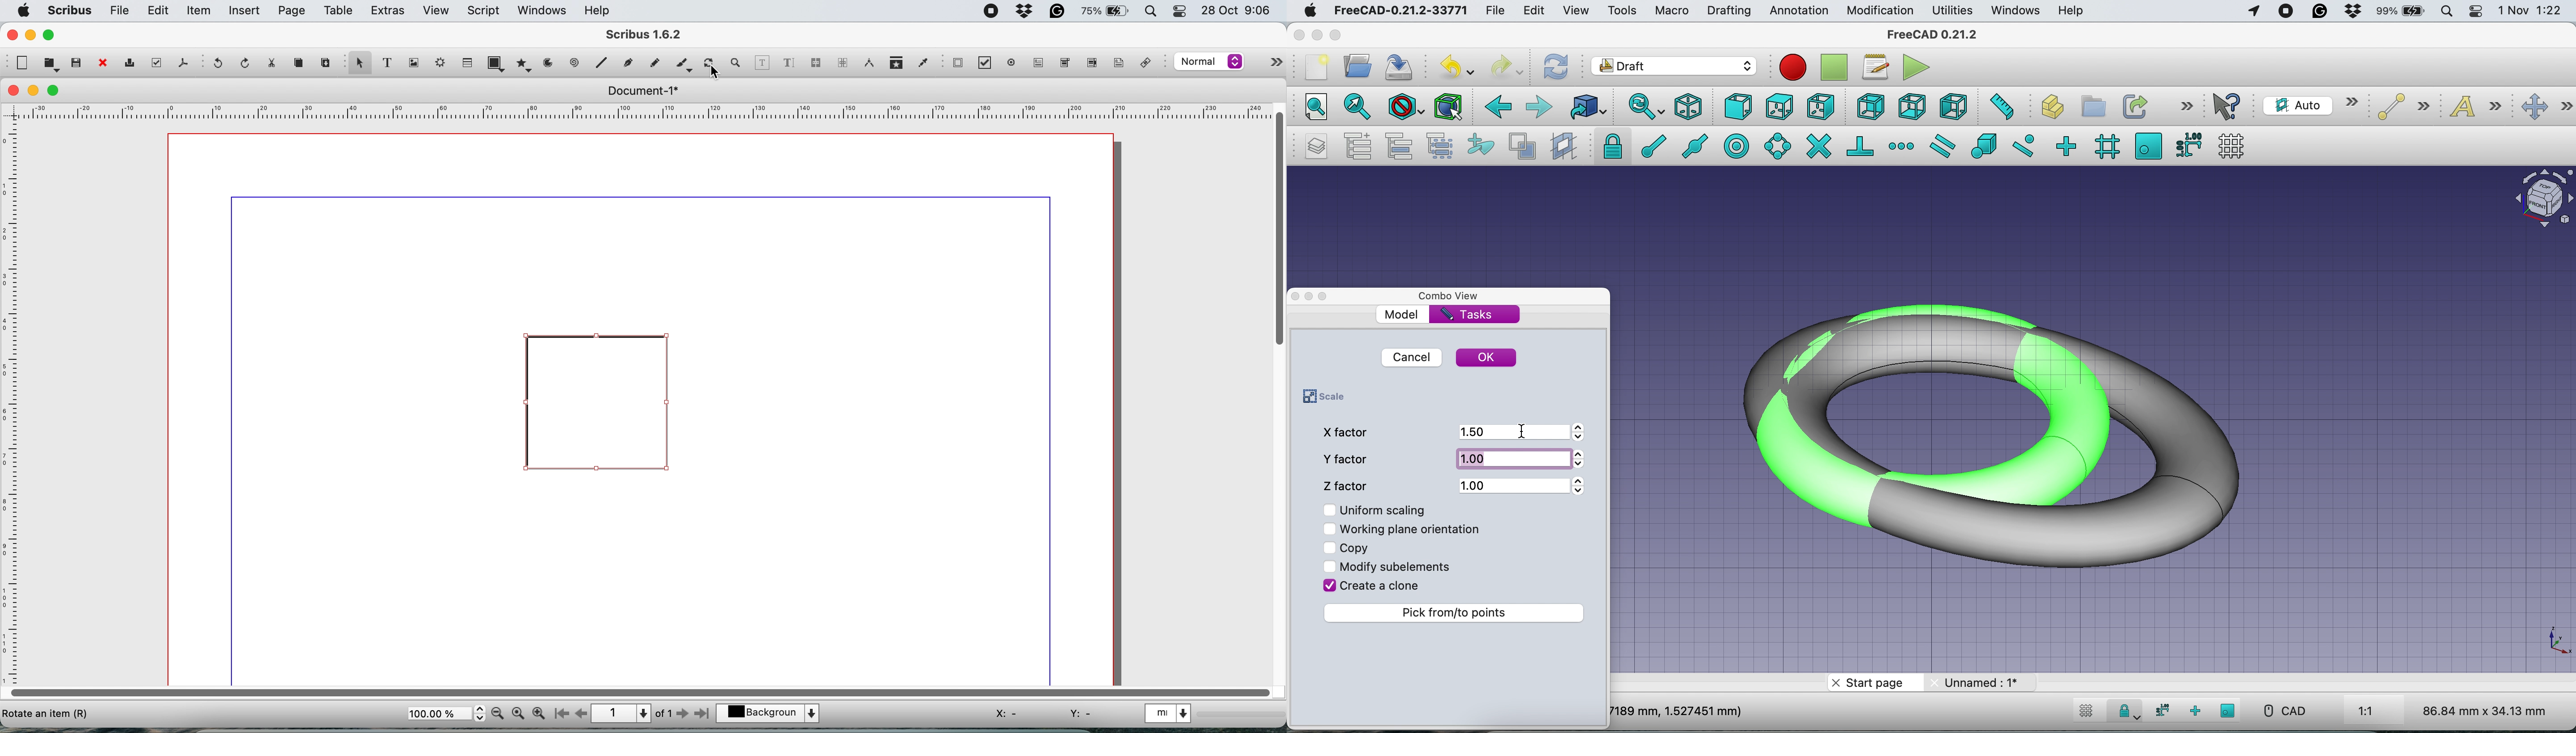 This screenshot has width=2576, height=756. I want to click on pdf push button, so click(958, 64).